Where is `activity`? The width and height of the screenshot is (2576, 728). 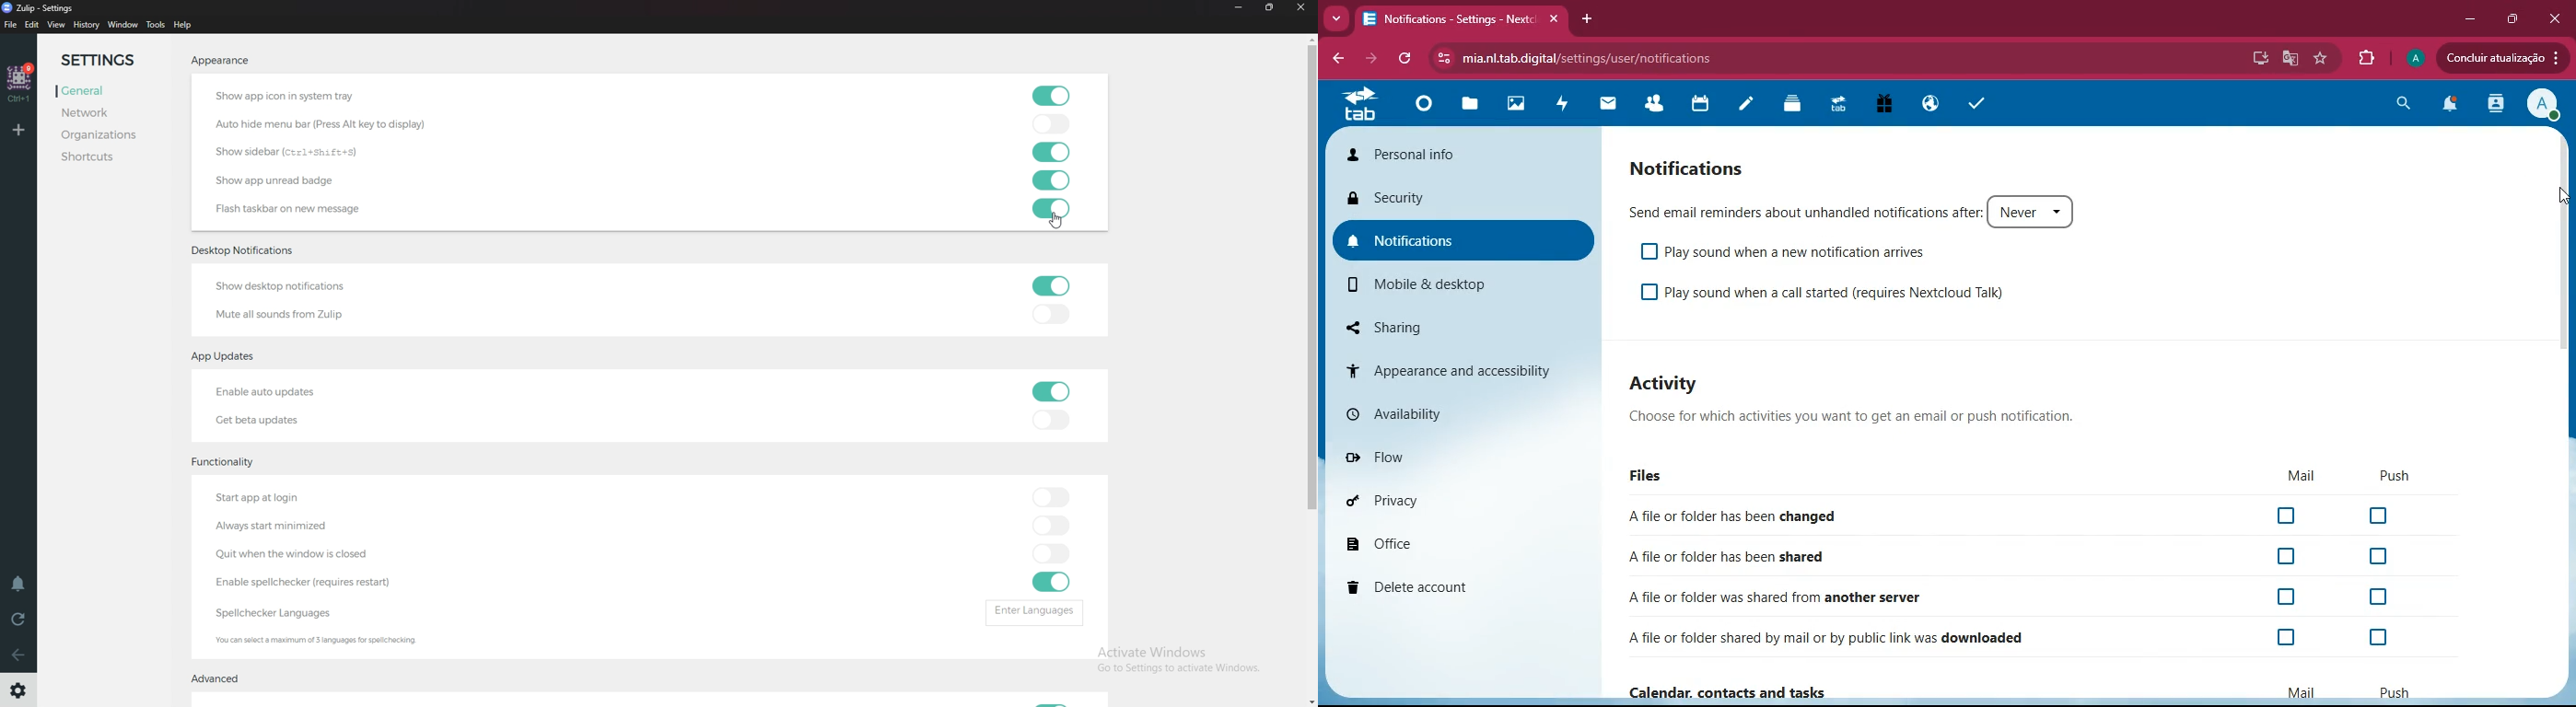 activity is located at coordinates (2498, 106).